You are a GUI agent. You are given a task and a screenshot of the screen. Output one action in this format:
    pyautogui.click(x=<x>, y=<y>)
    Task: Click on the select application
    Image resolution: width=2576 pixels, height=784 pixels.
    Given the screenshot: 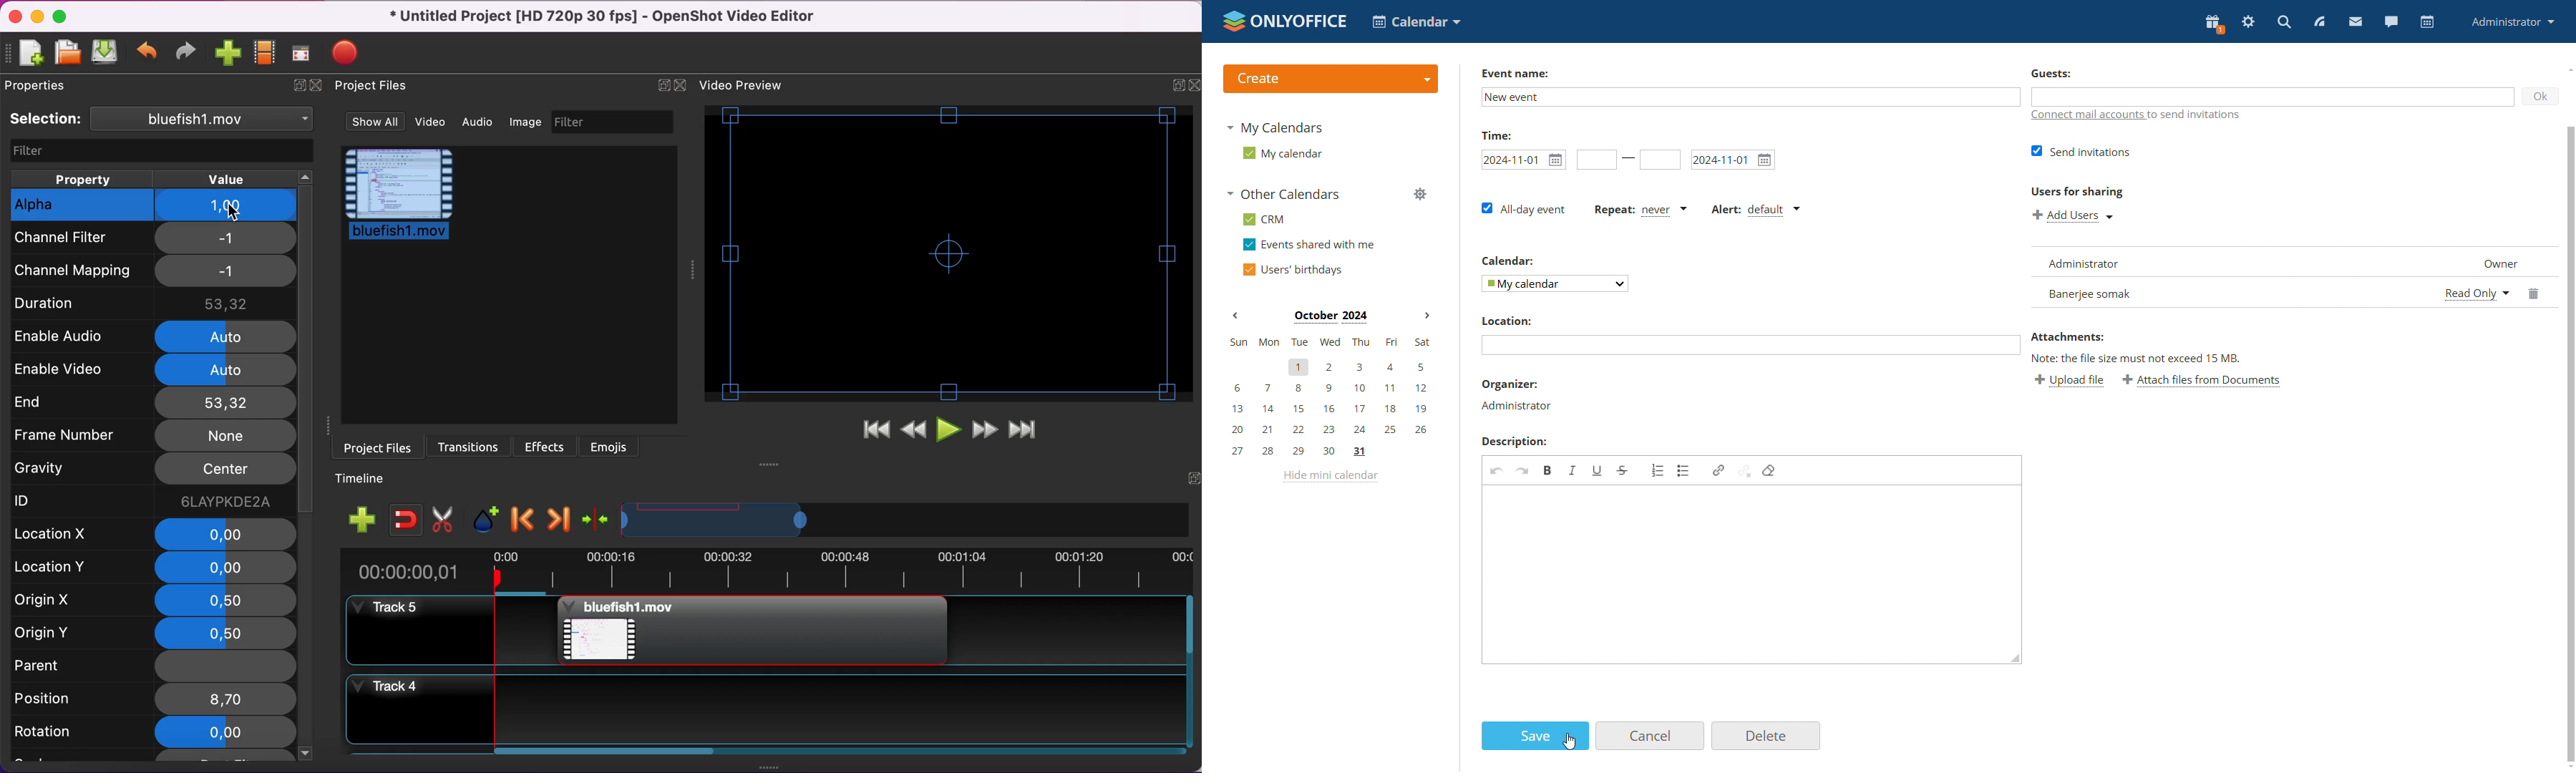 What is the action you would take?
    pyautogui.click(x=1419, y=23)
    